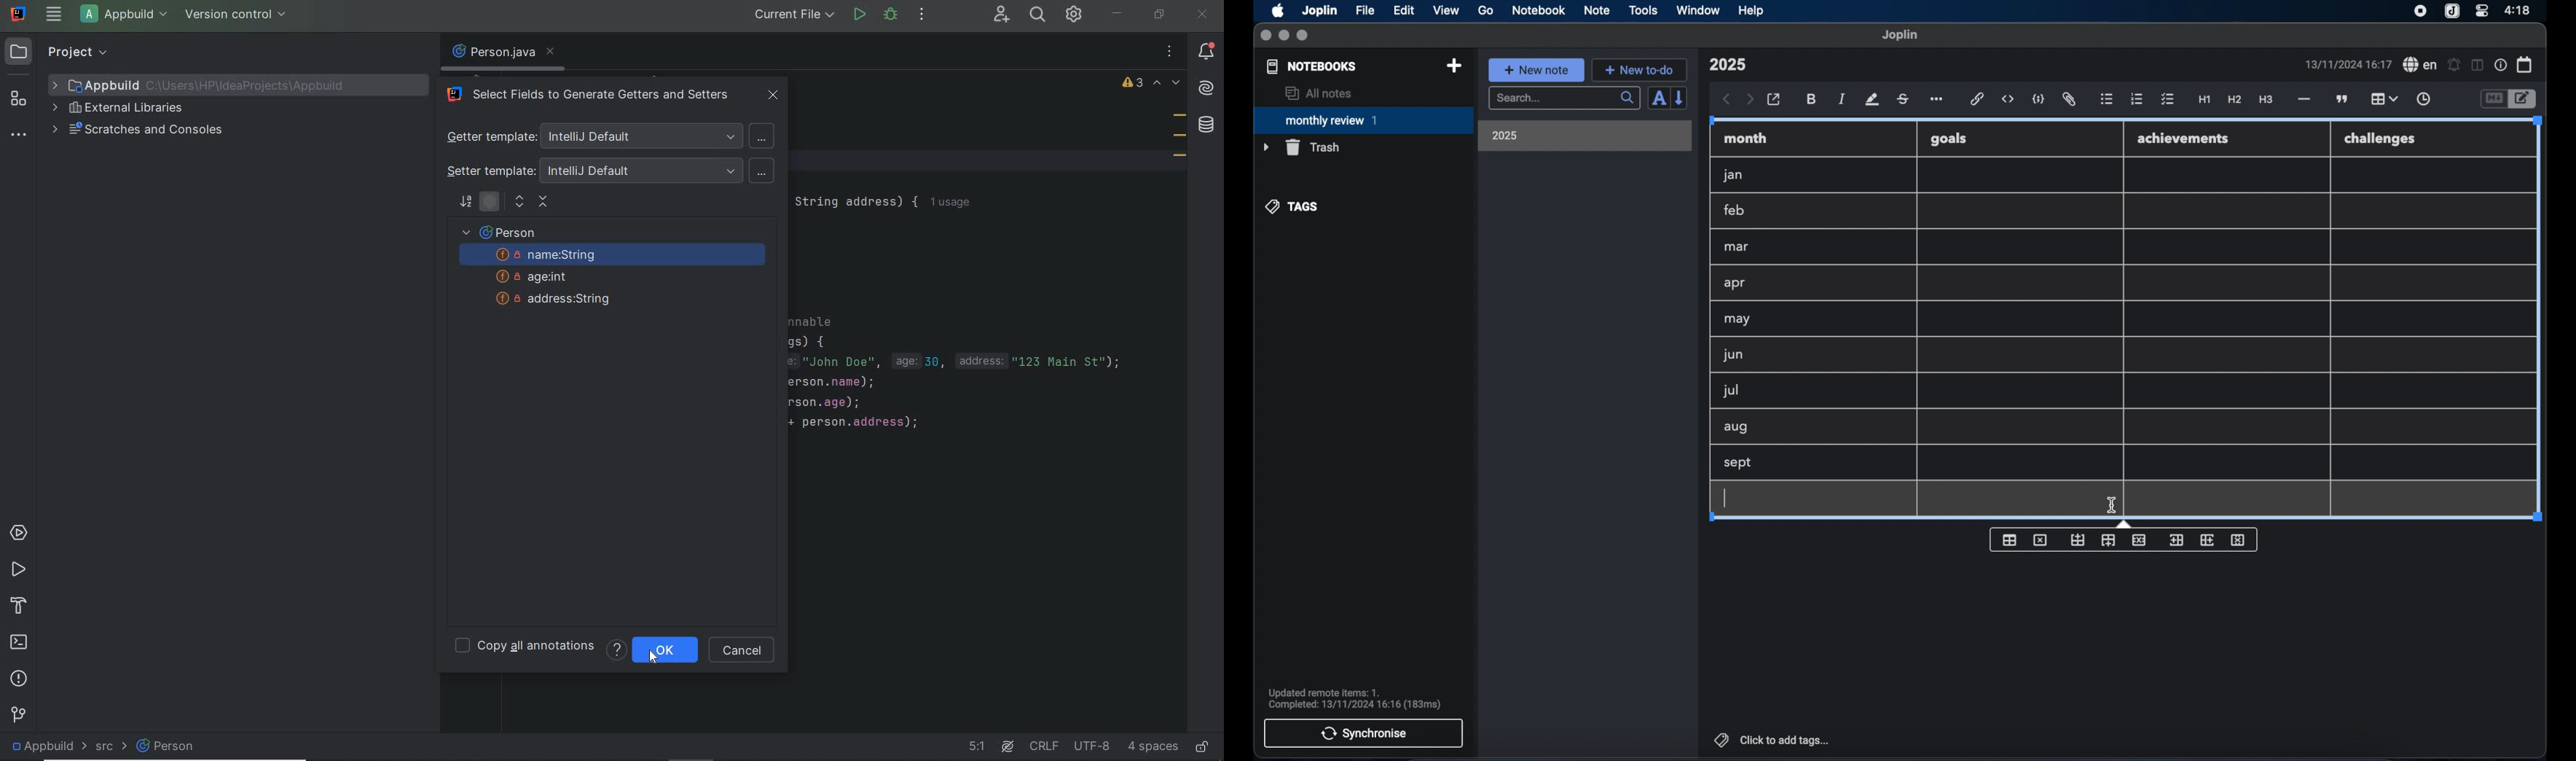 The width and height of the screenshot is (2576, 784). I want to click on jan, so click(1733, 175).